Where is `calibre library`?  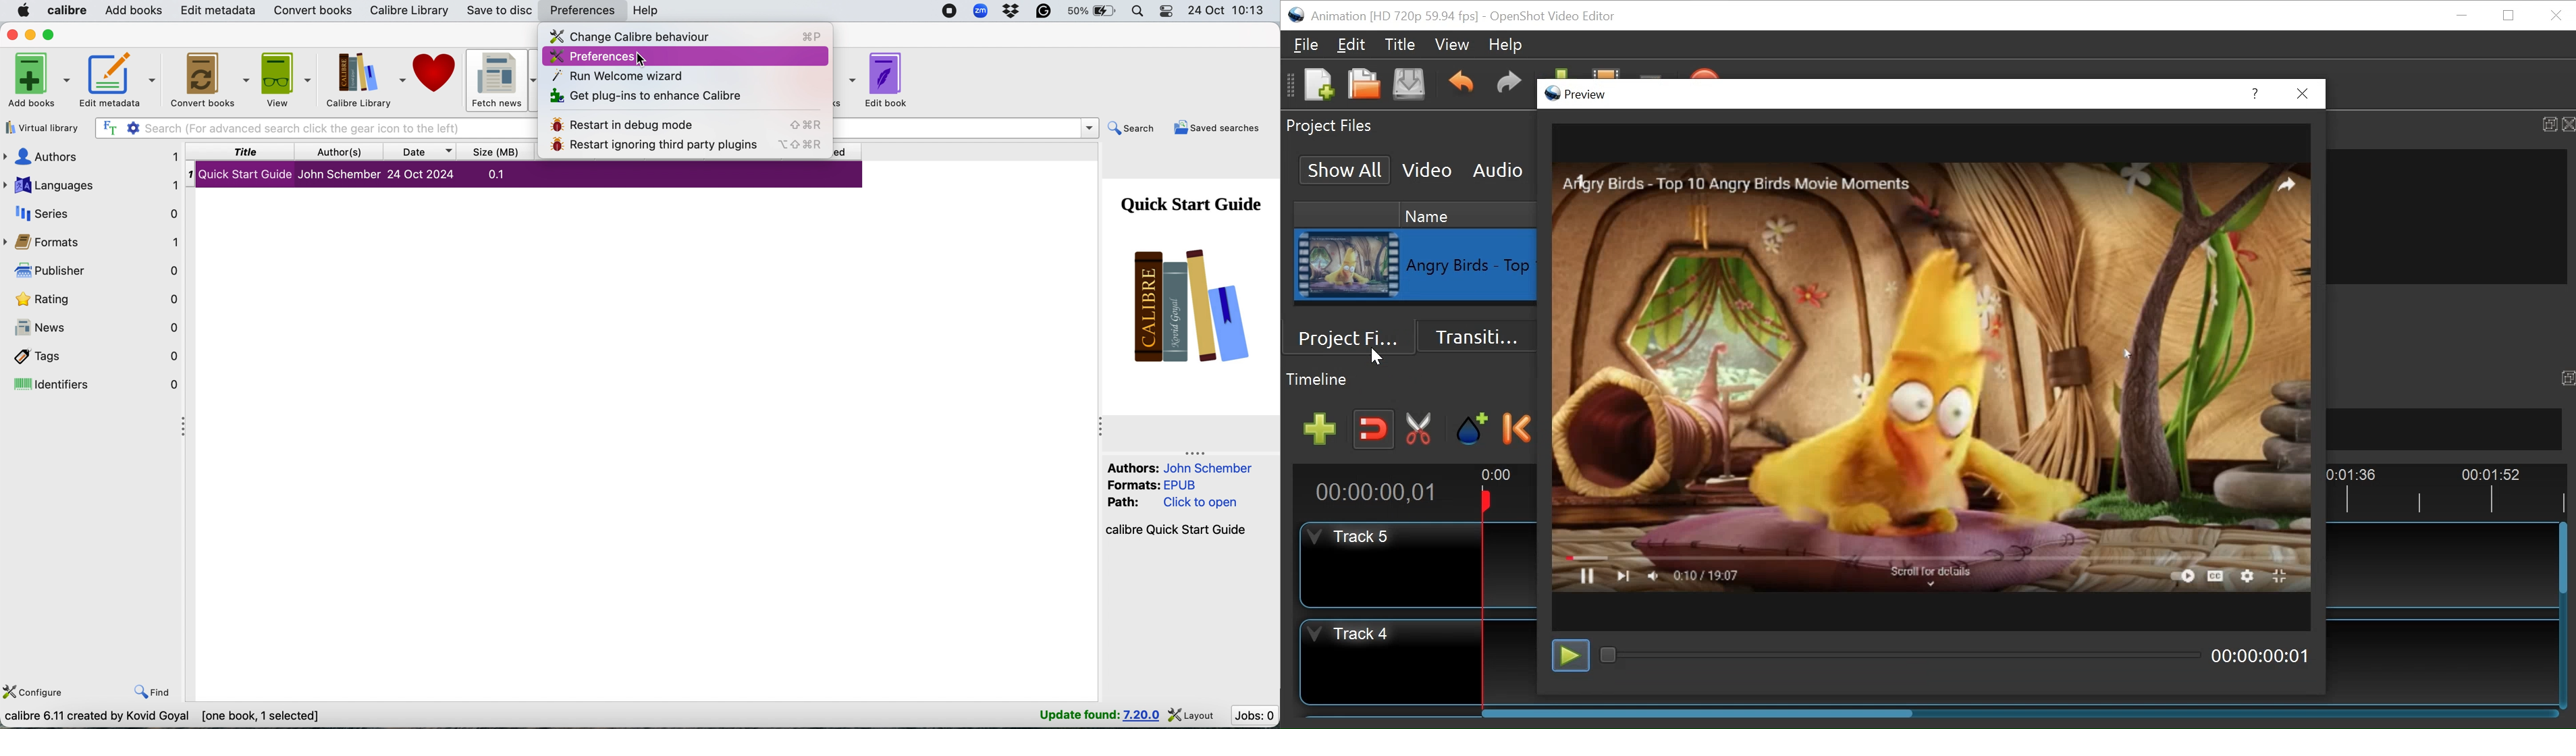
calibre library is located at coordinates (361, 82).